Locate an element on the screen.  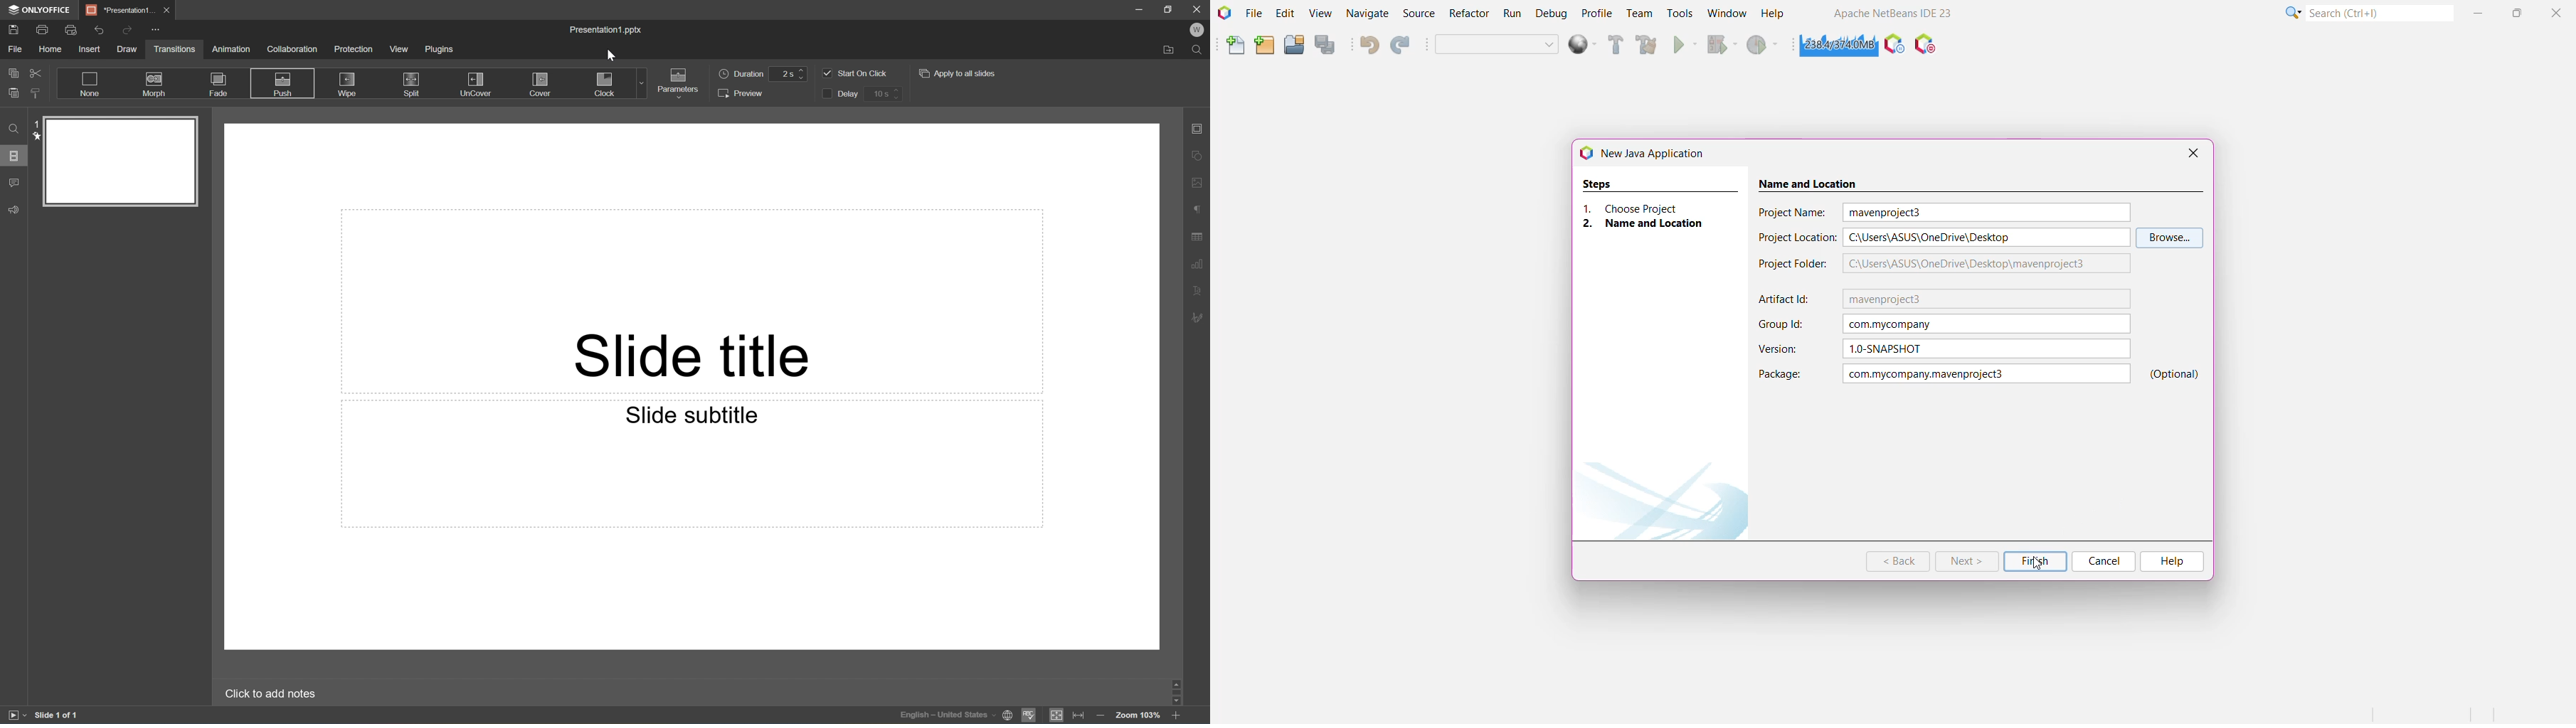
 is located at coordinates (944, 716).